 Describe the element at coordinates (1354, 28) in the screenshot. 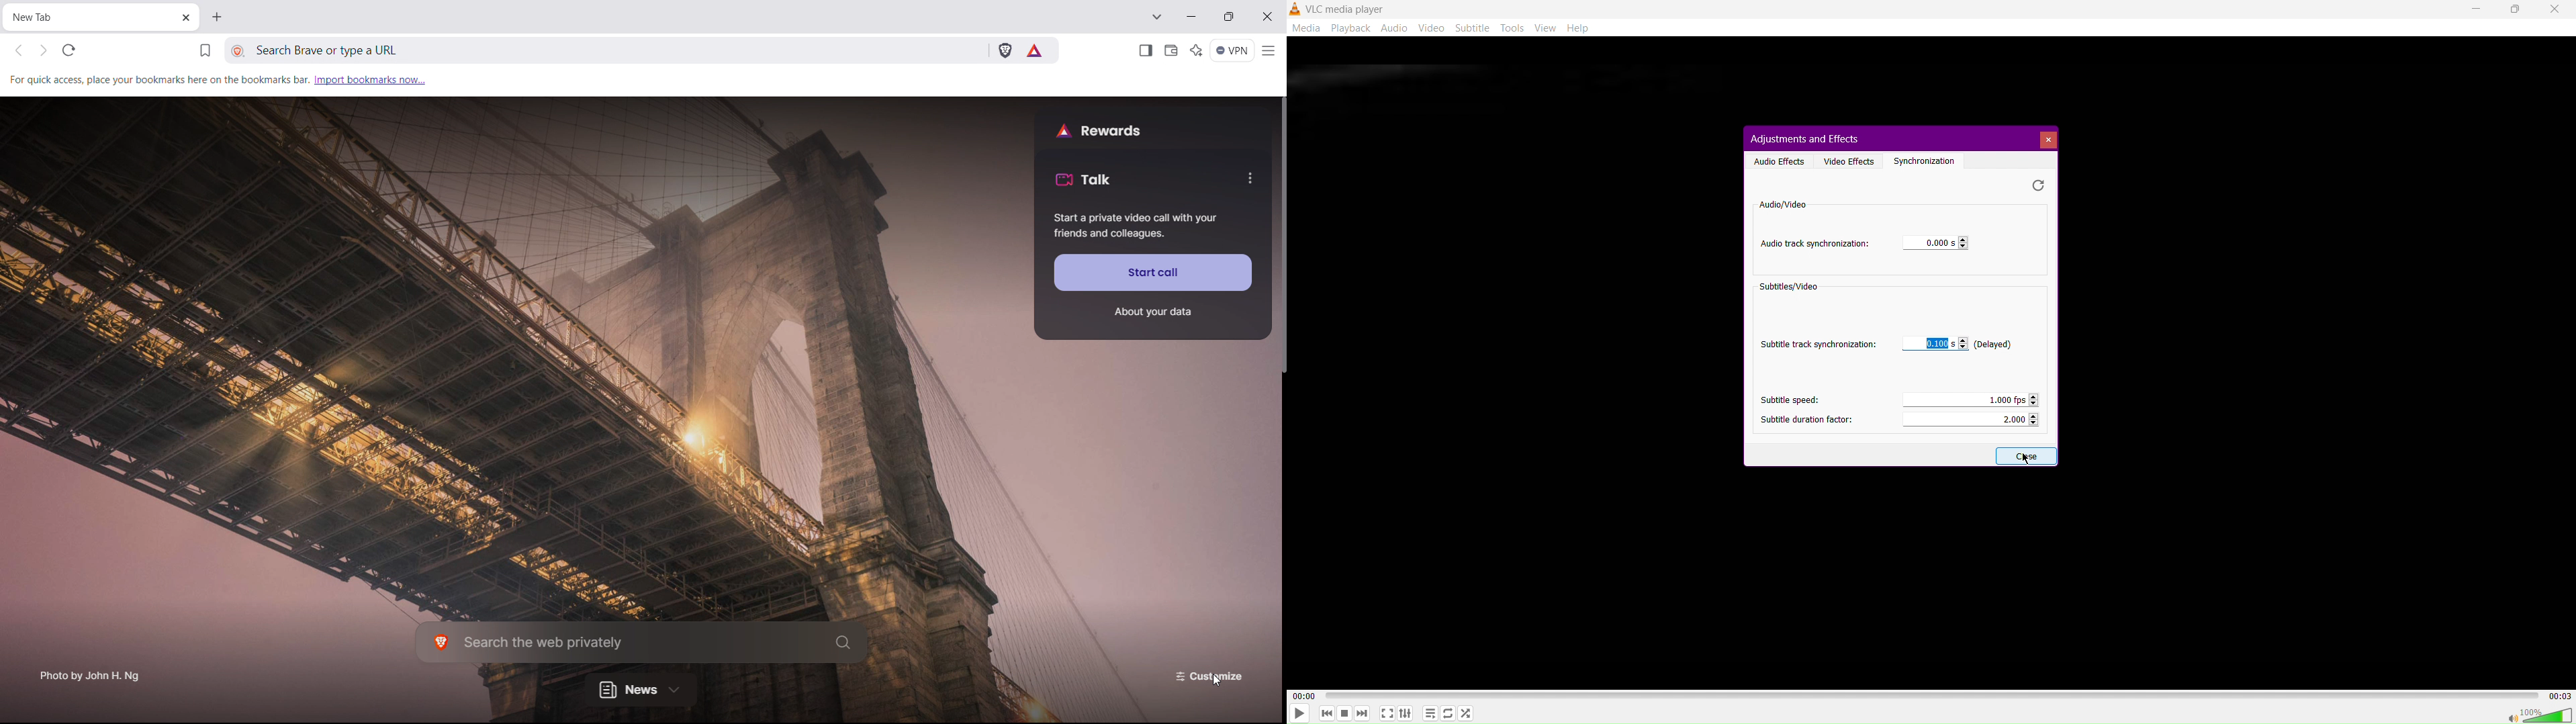

I see `Playback` at that location.